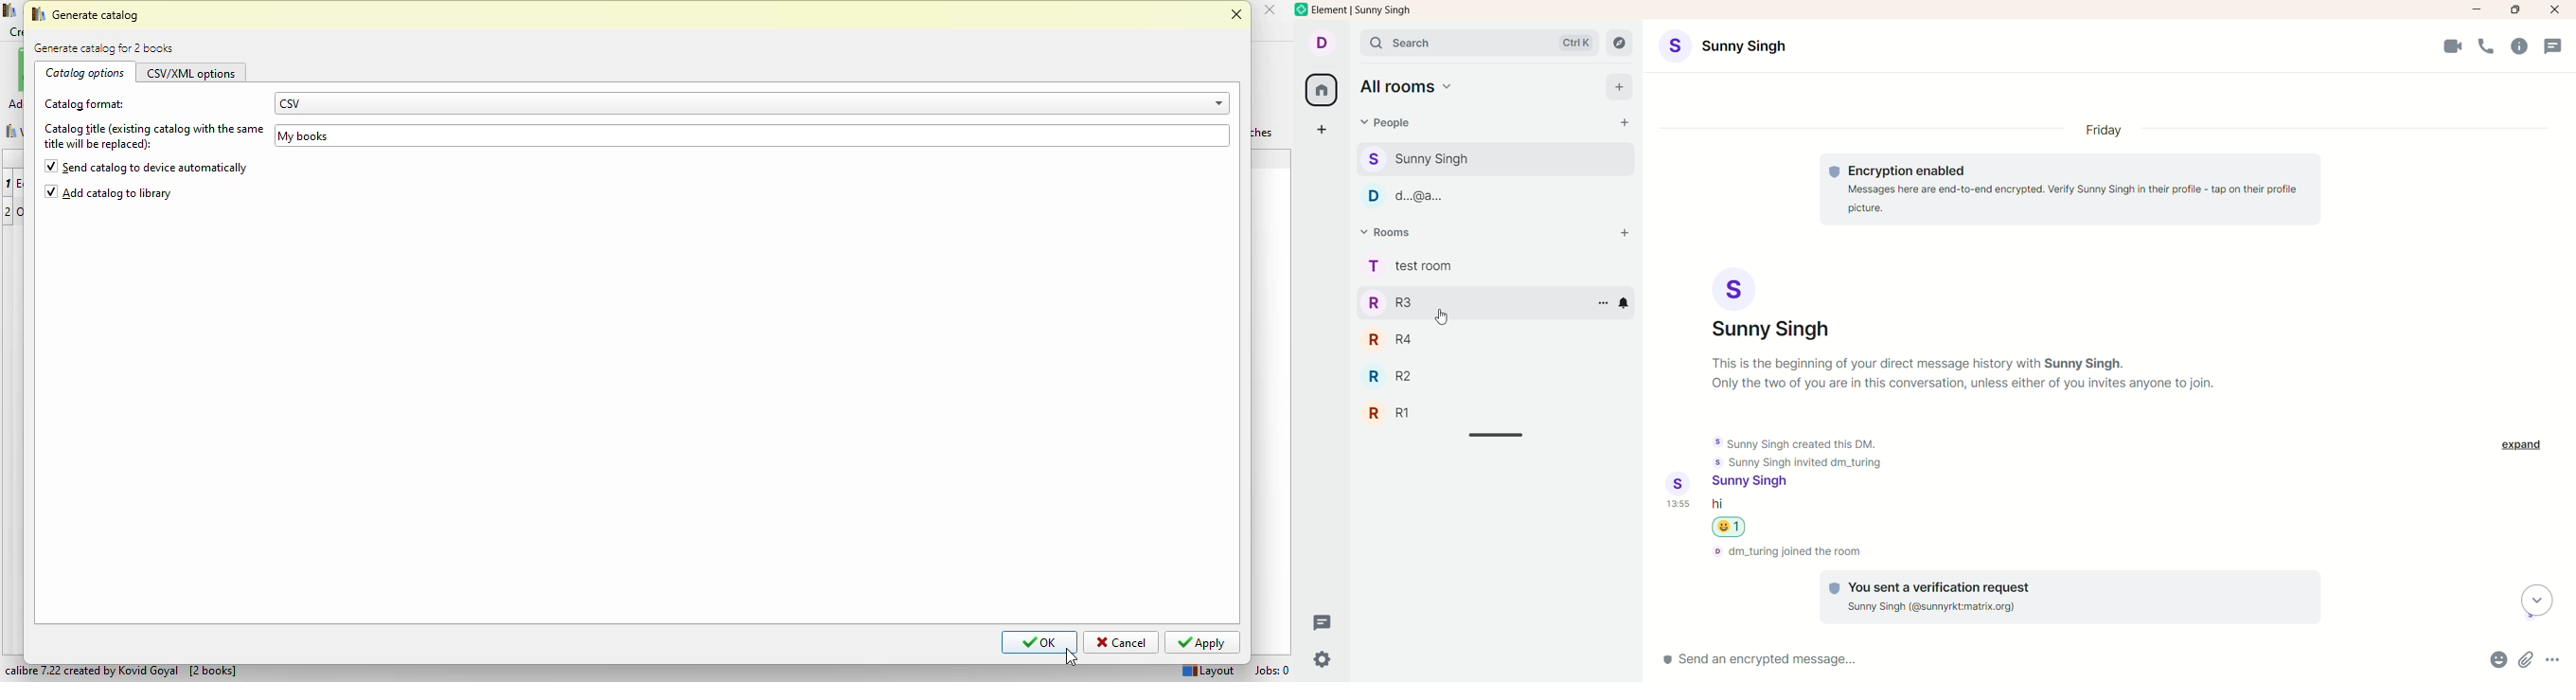 The height and width of the screenshot is (700, 2576). Describe the element at coordinates (1833, 663) in the screenshot. I see `send message` at that location.